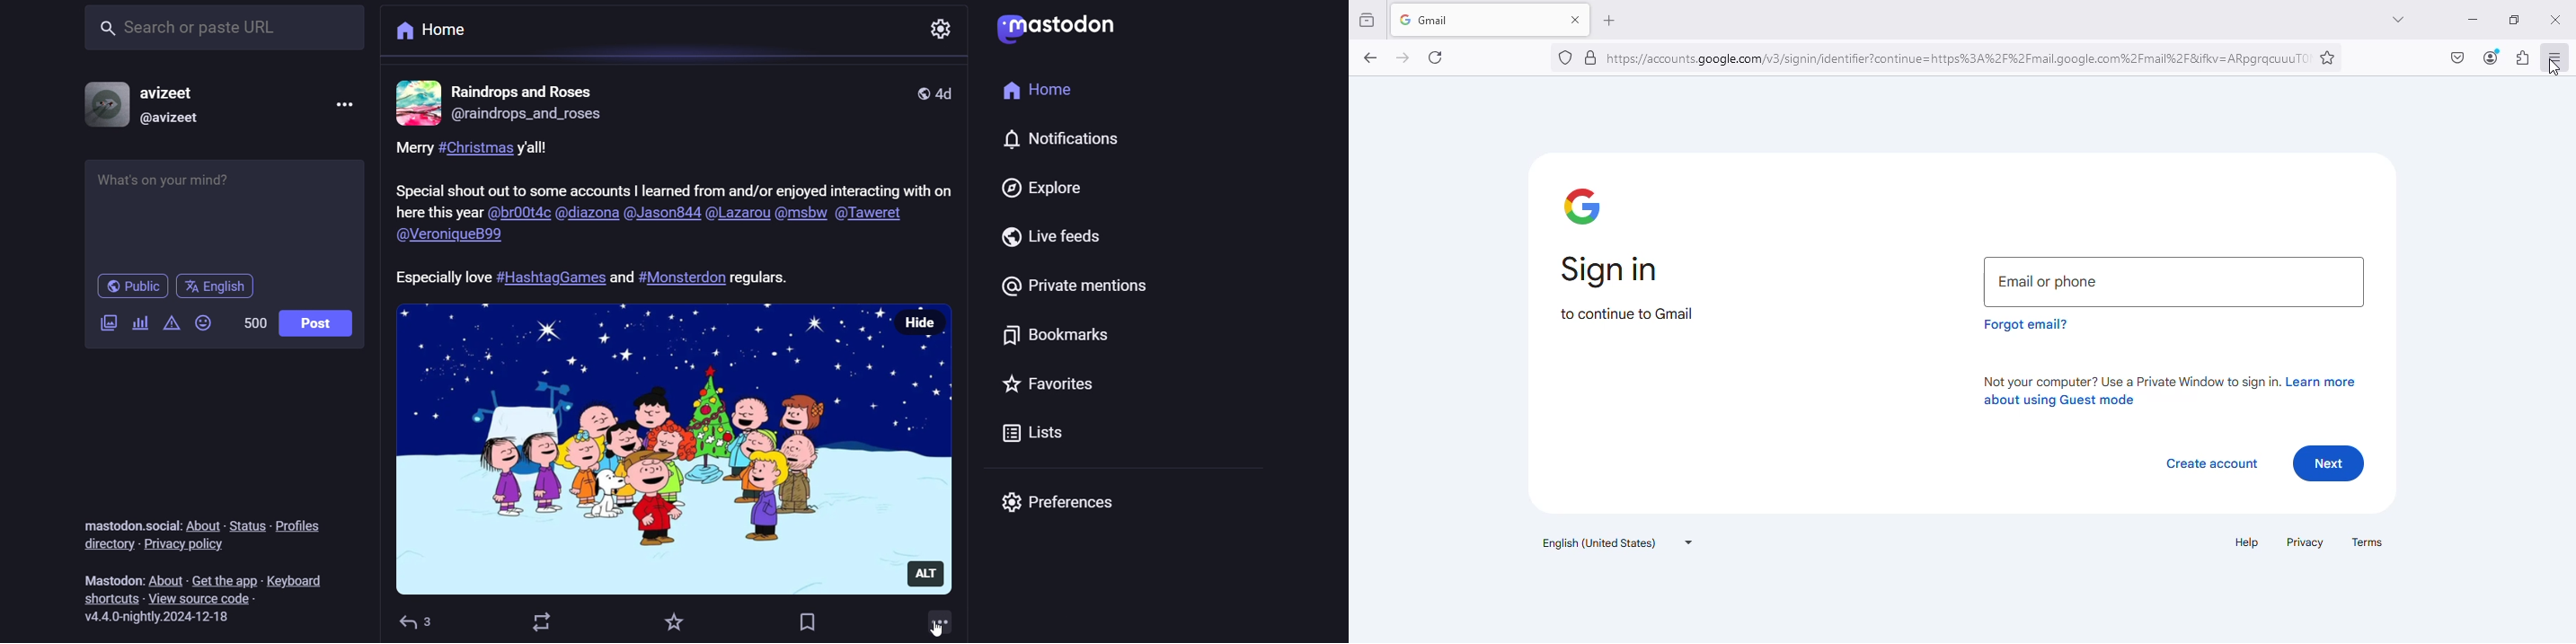 The image size is (2576, 644). I want to click on search, so click(225, 31).